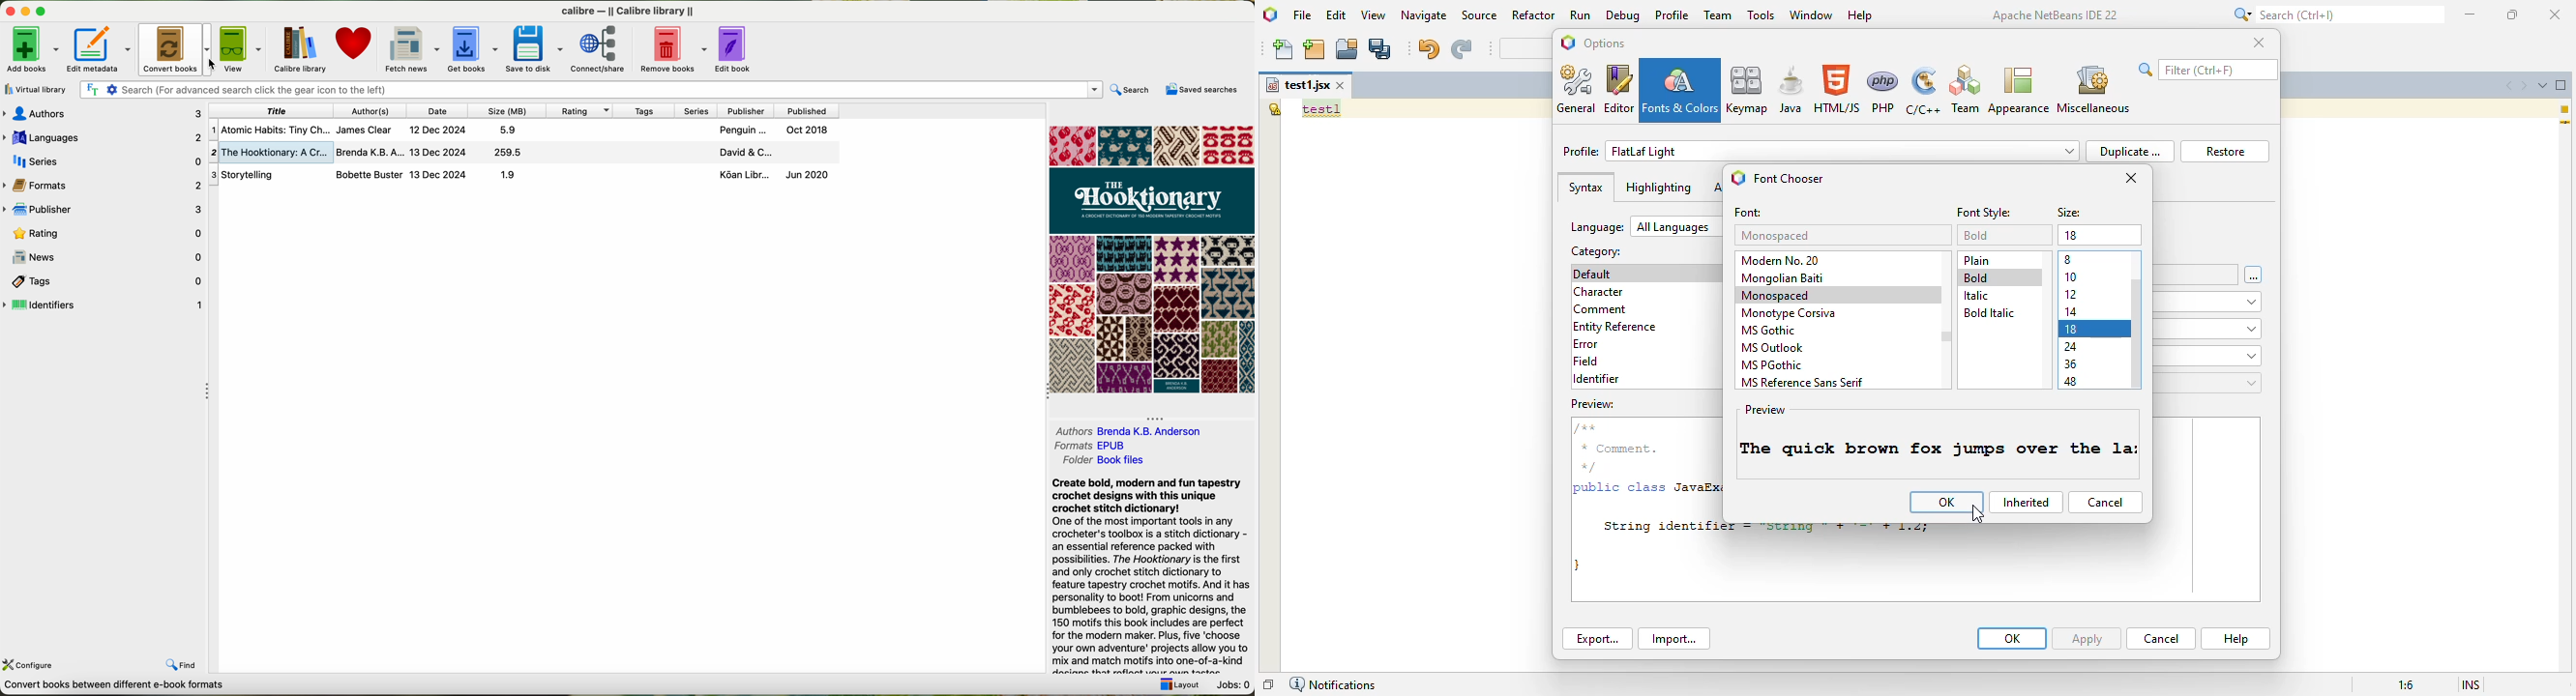 The height and width of the screenshot is (700, 2576). What do you see at coordinates (1072, 462) in the screenshot?
I see `folder` at bounding box center [1072, 462].